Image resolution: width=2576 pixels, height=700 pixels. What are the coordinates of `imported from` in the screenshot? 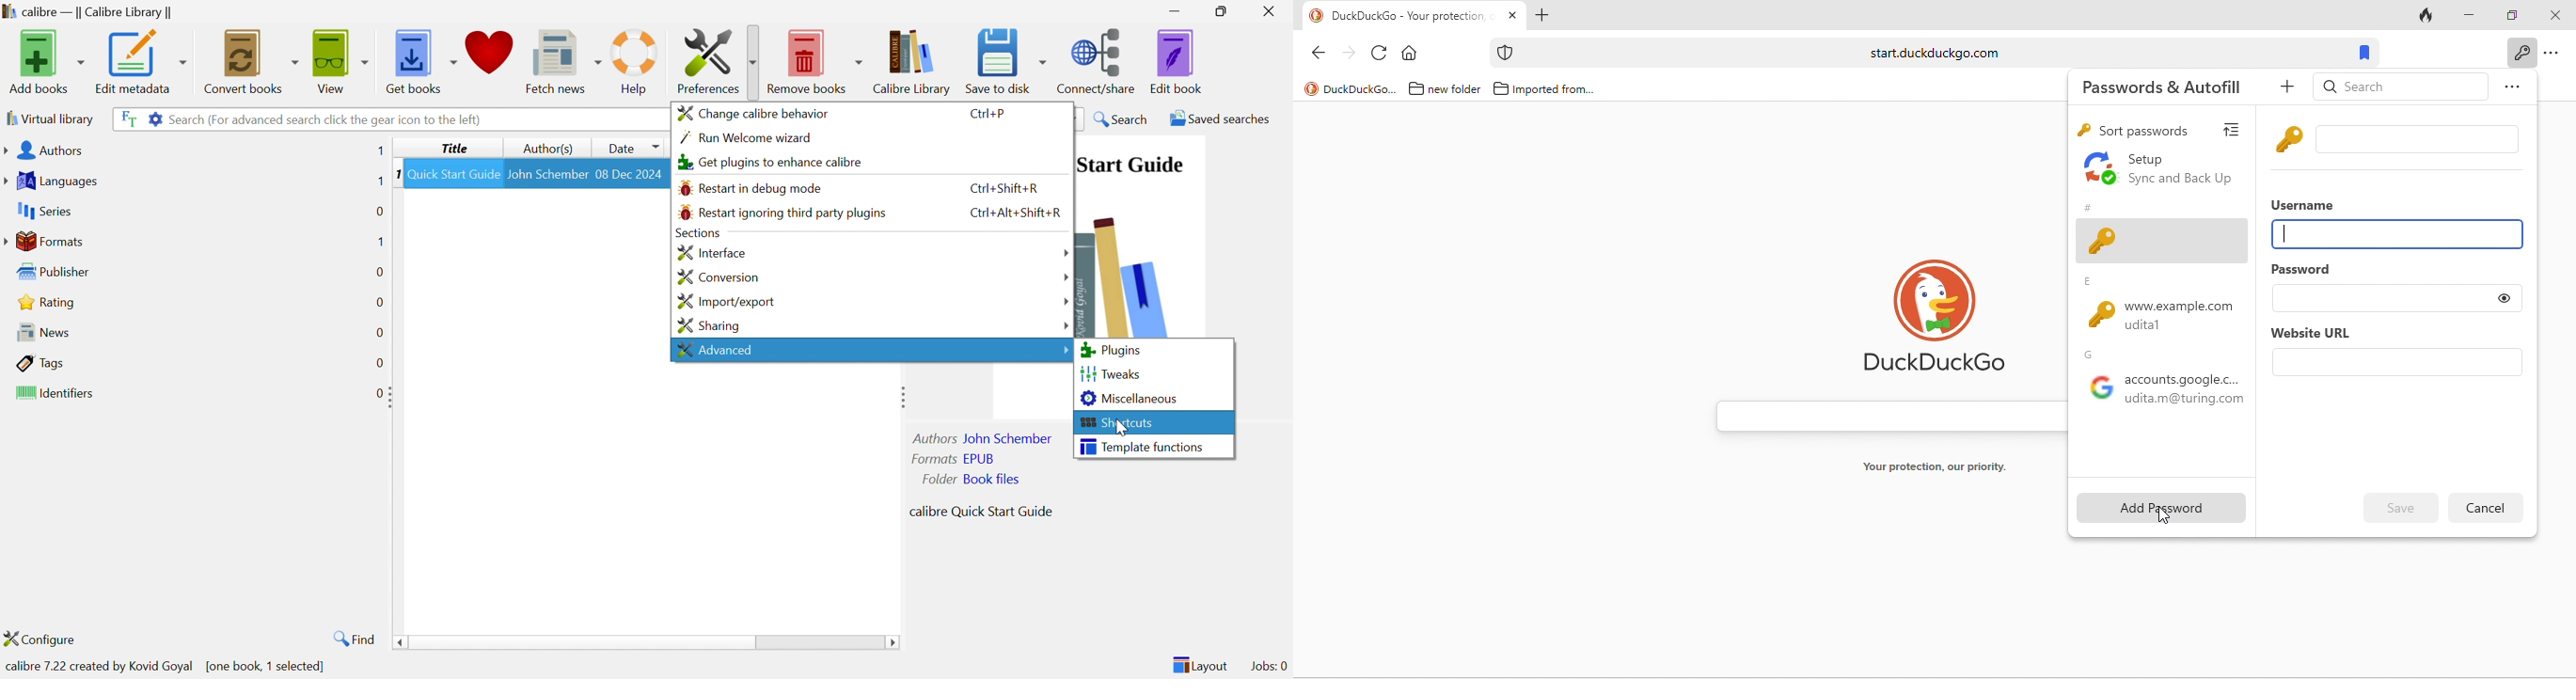 It's located at (1556, 90).